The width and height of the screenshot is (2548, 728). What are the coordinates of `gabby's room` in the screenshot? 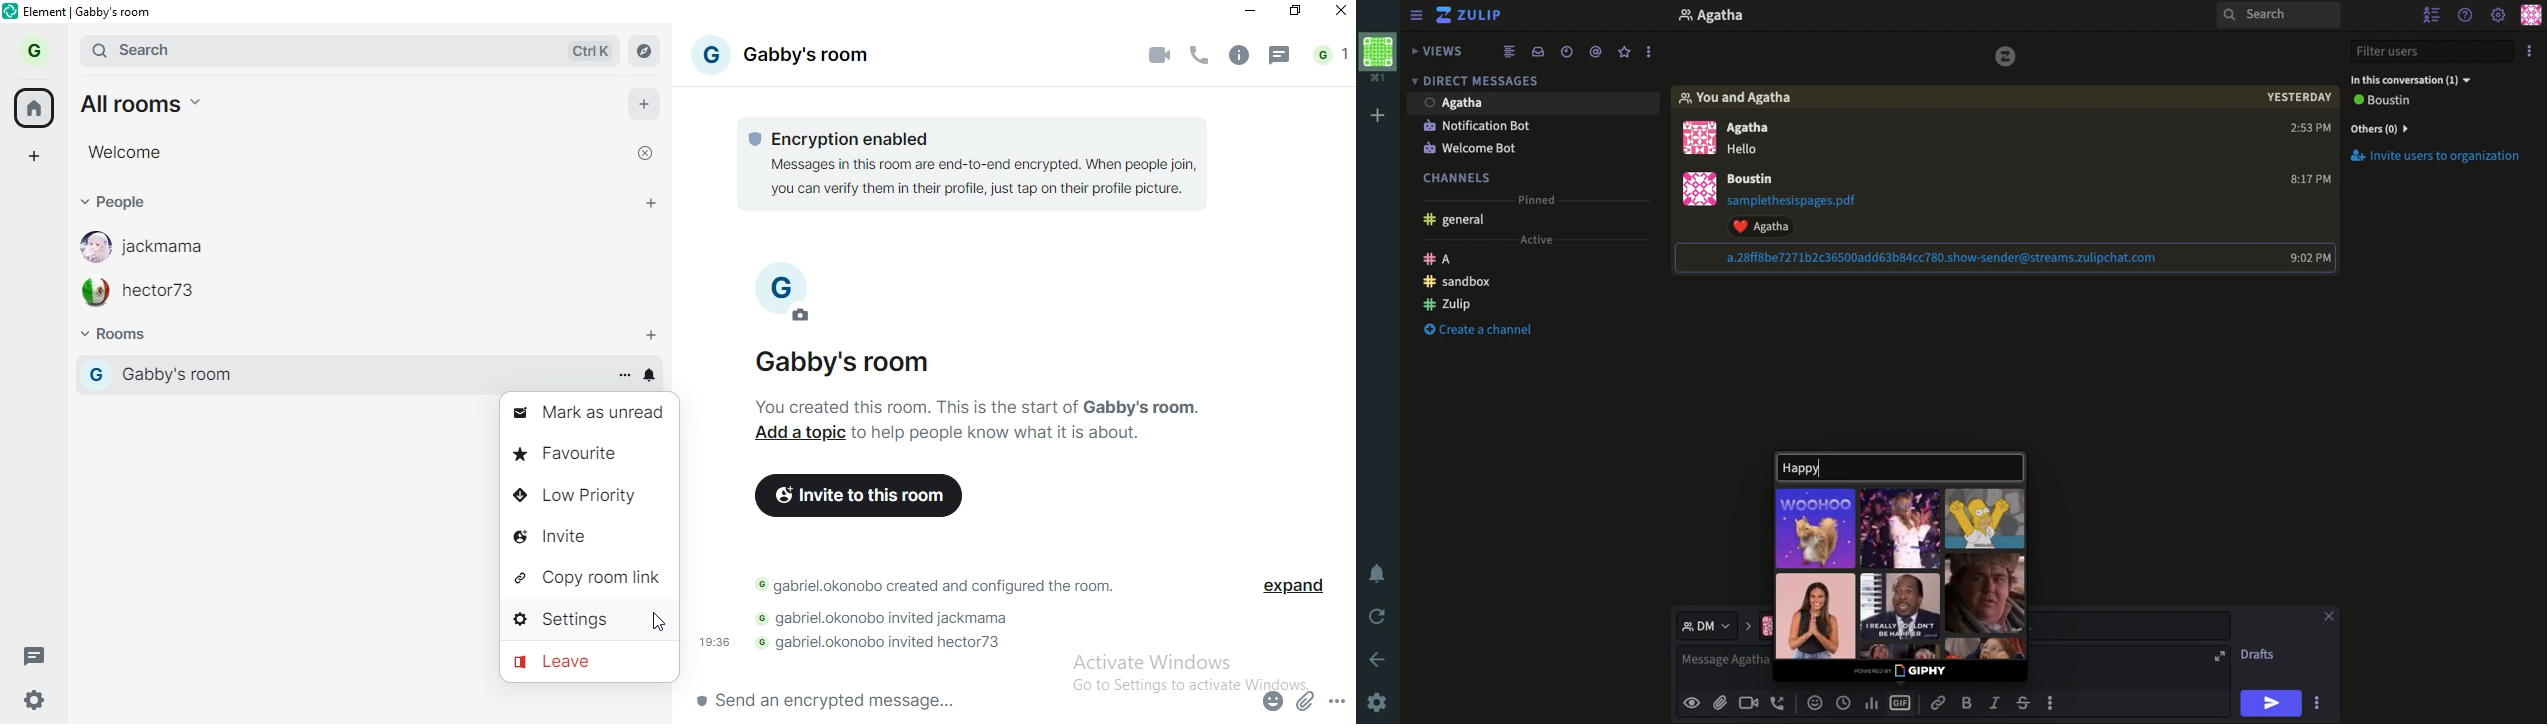 It's located at (791, 58).